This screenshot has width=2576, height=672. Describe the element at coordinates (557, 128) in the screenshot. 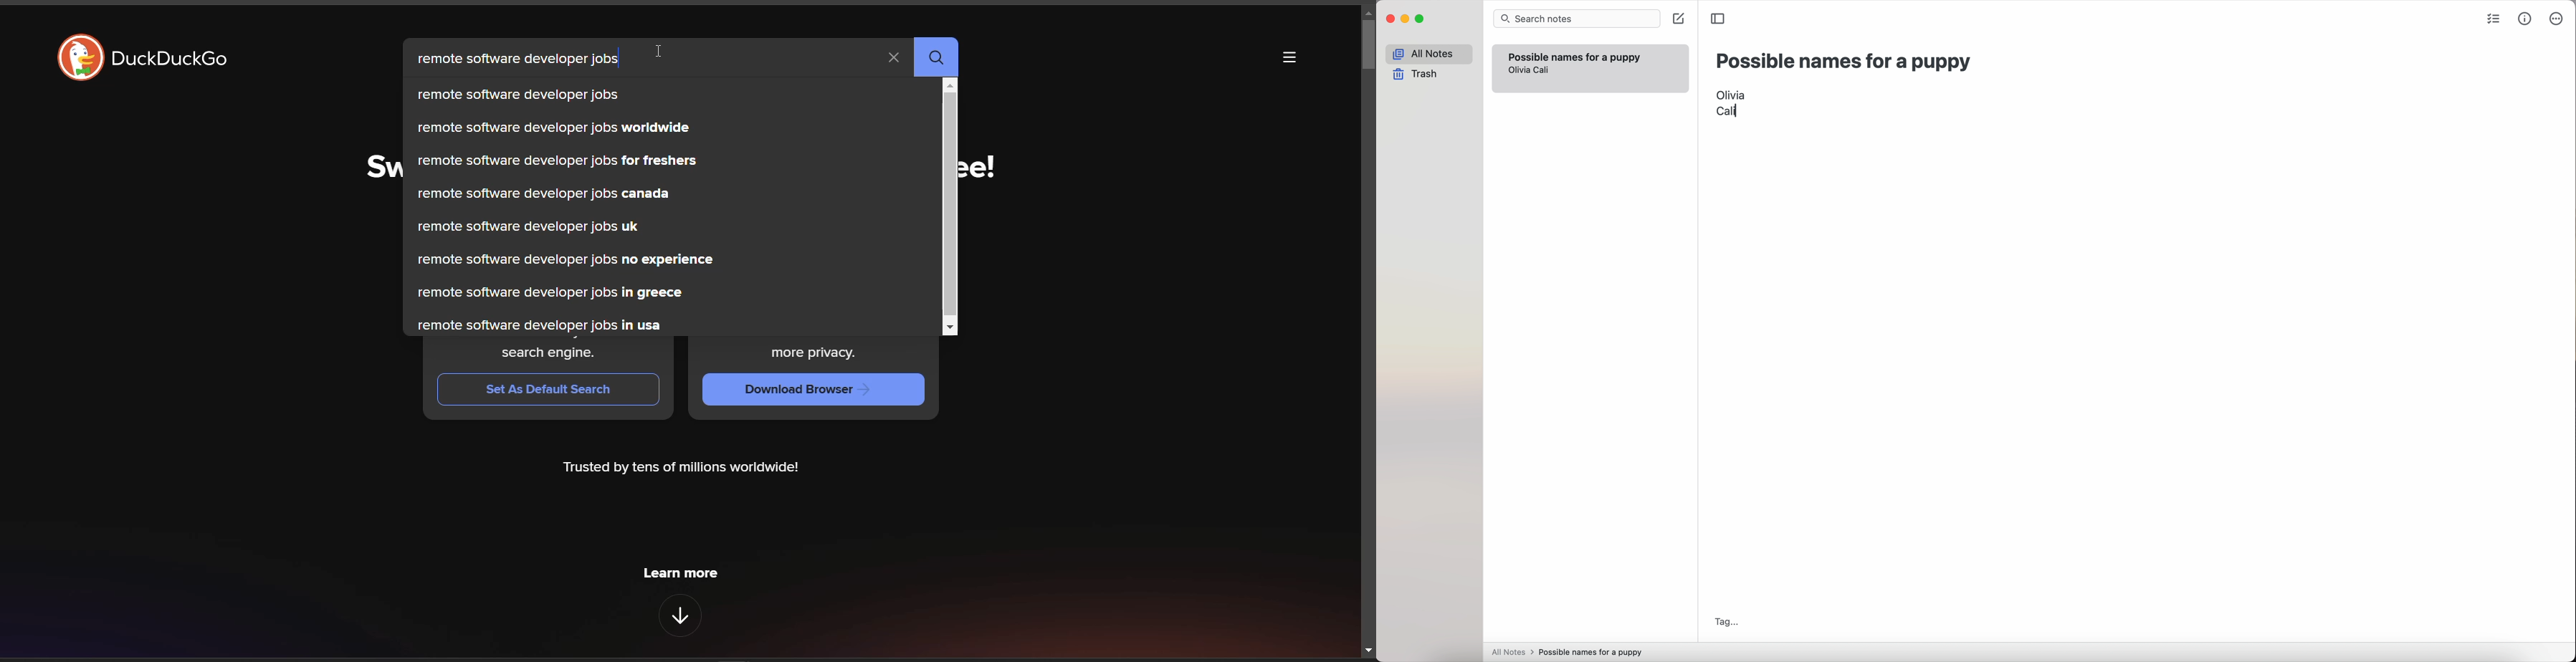

I see `remote software developer jobs worldwide` at that location.